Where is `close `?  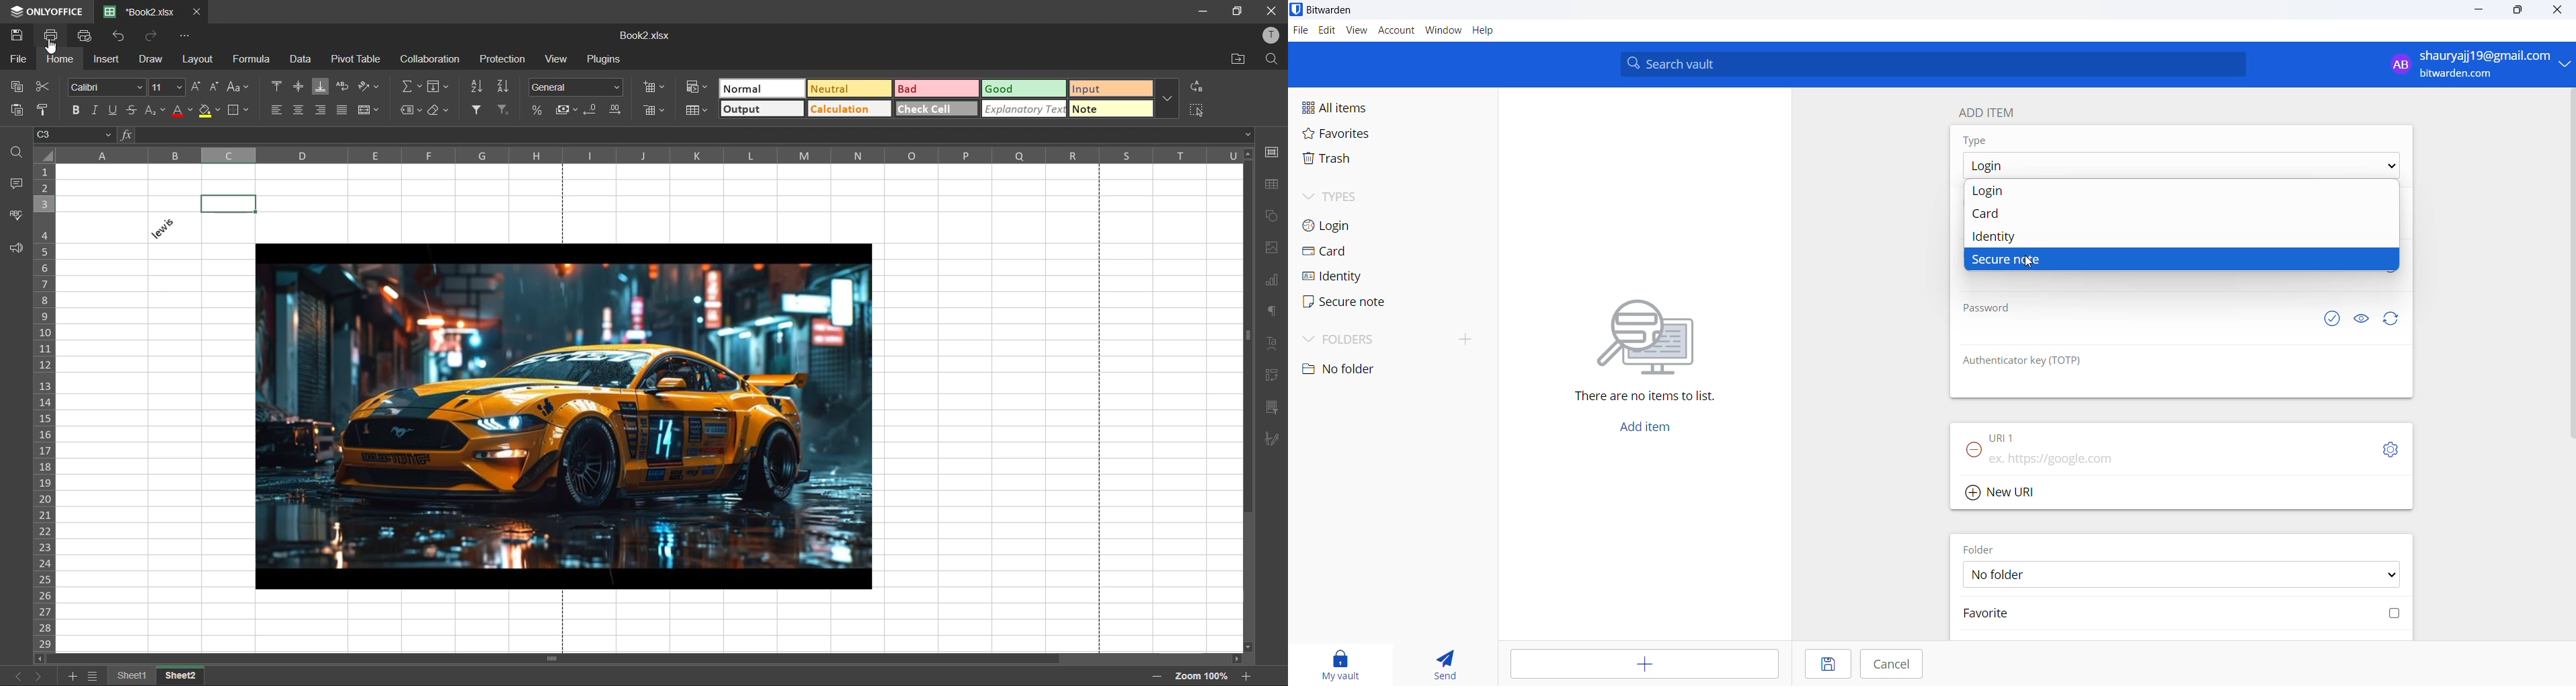 close  is located at coordinates (1273, 12).